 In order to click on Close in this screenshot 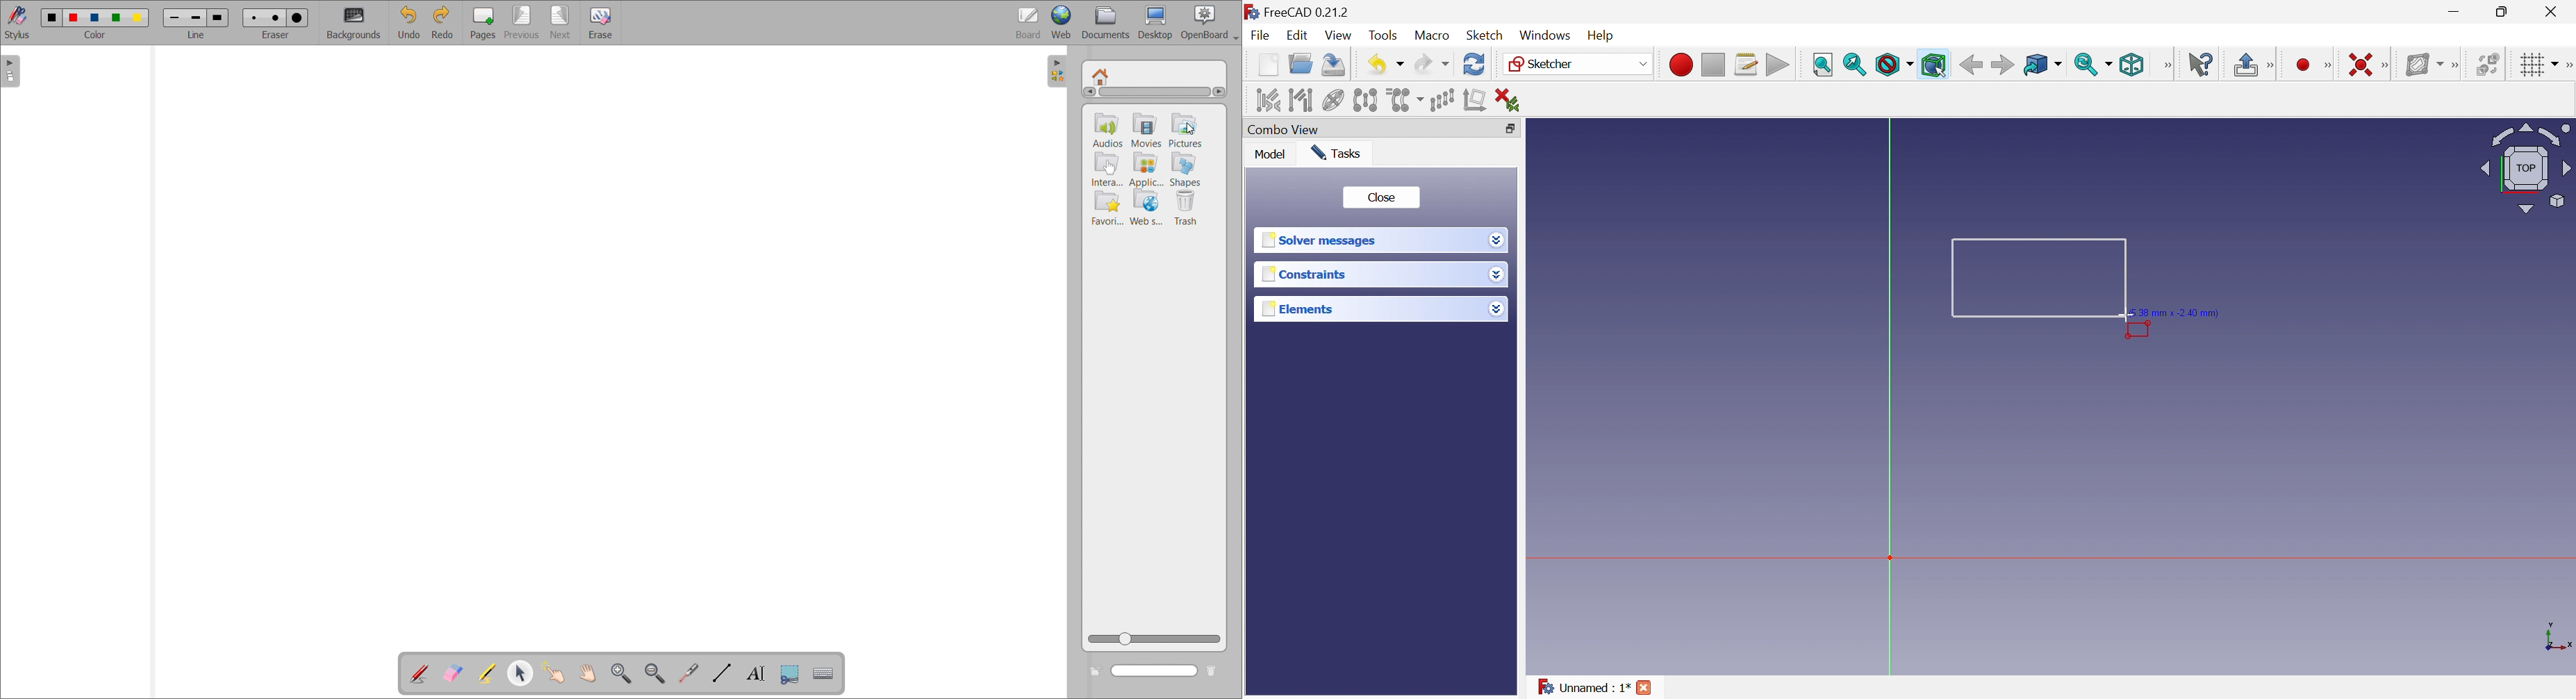, I will do `click(1382, 198)`.